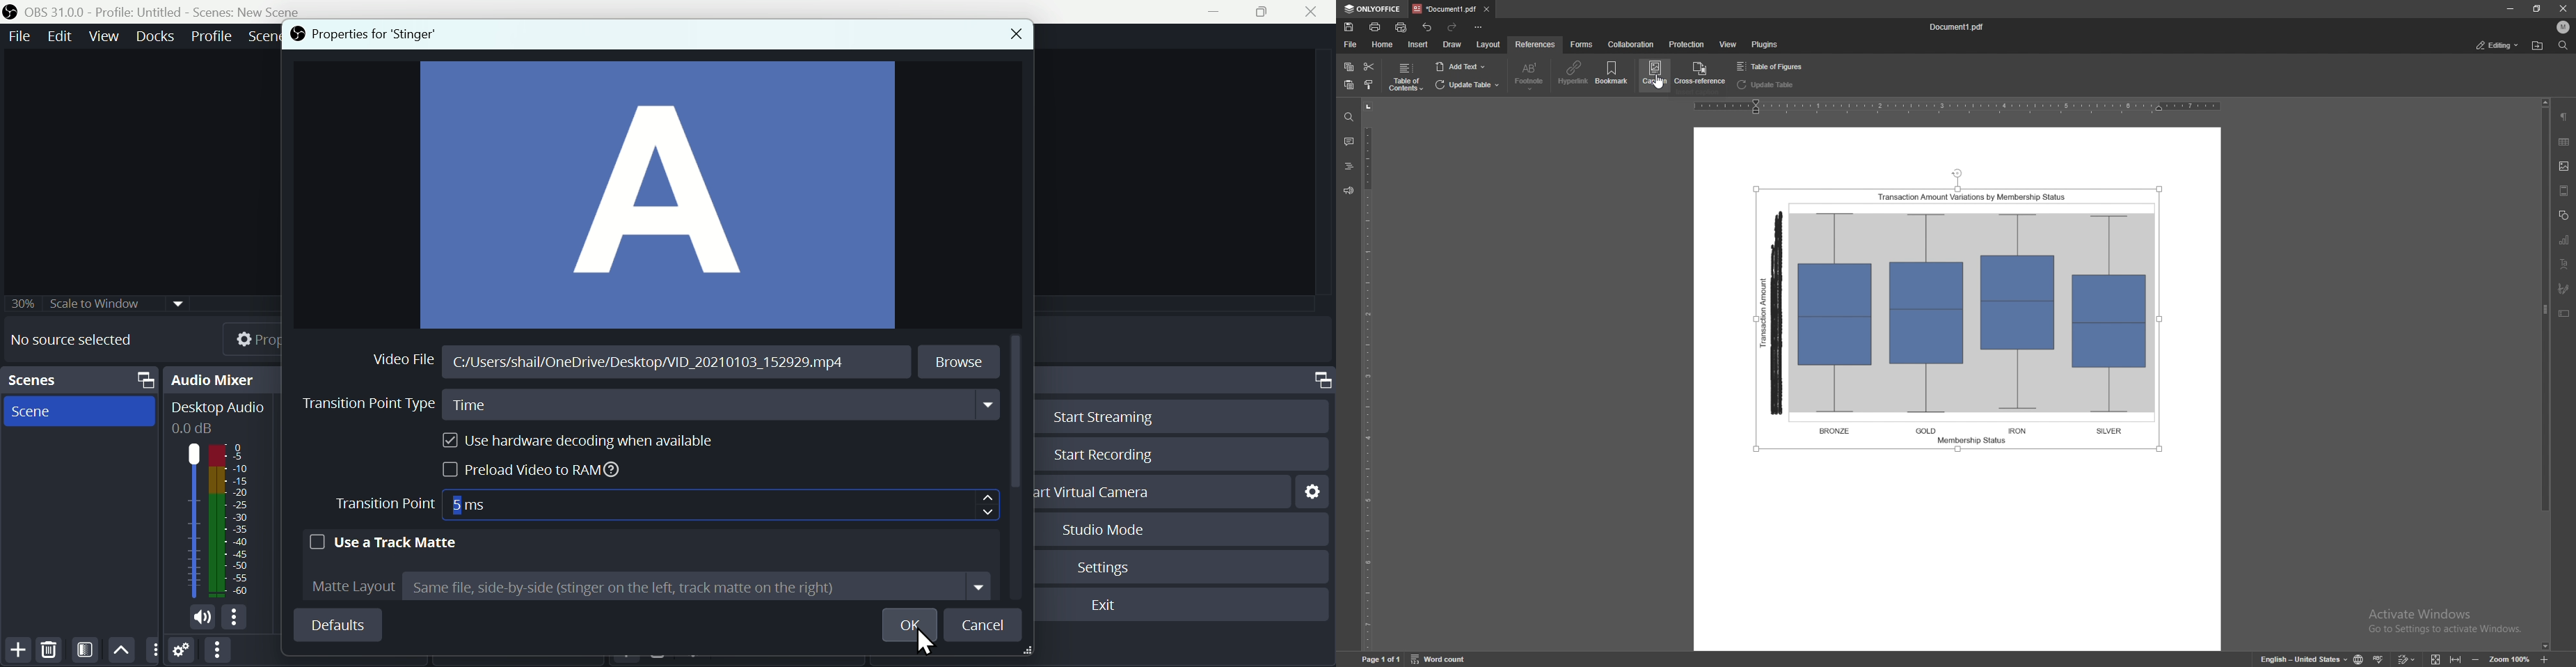 This screenshot has width=2576, height=672. What do you see at coordinates (1019, 414) in the screenshot?
I see `Scroll bar` at bounding box center [1019, 414].